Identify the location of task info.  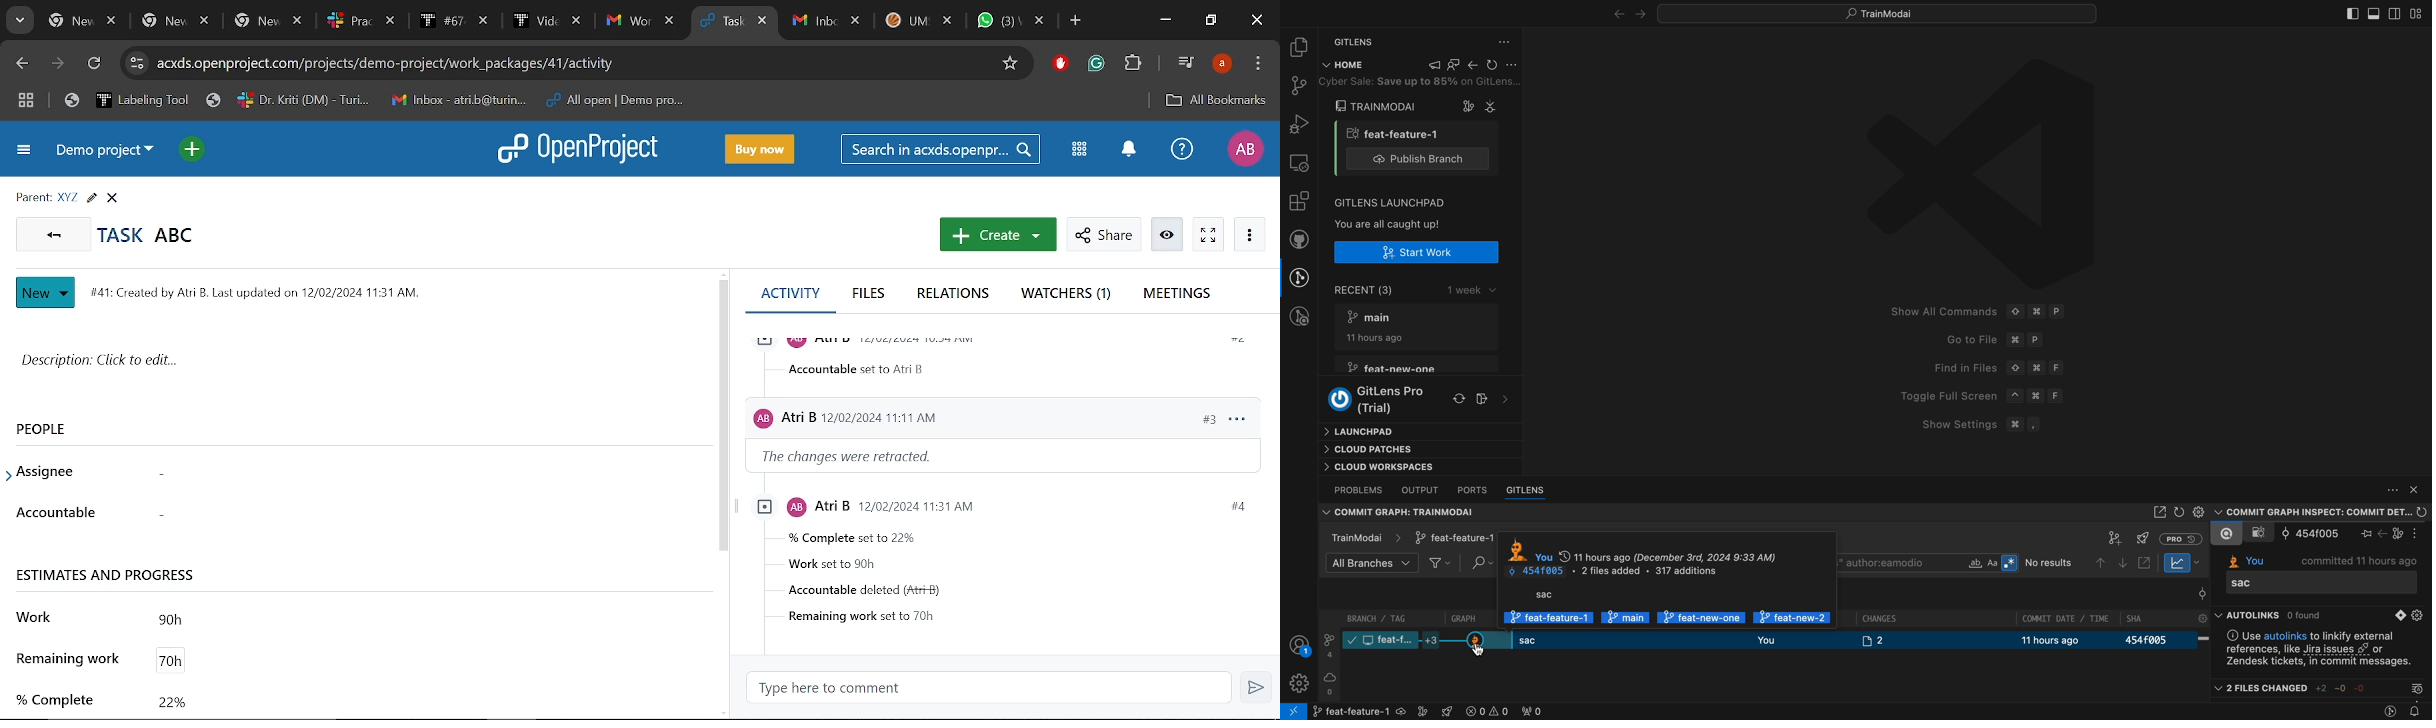
(263, 290).